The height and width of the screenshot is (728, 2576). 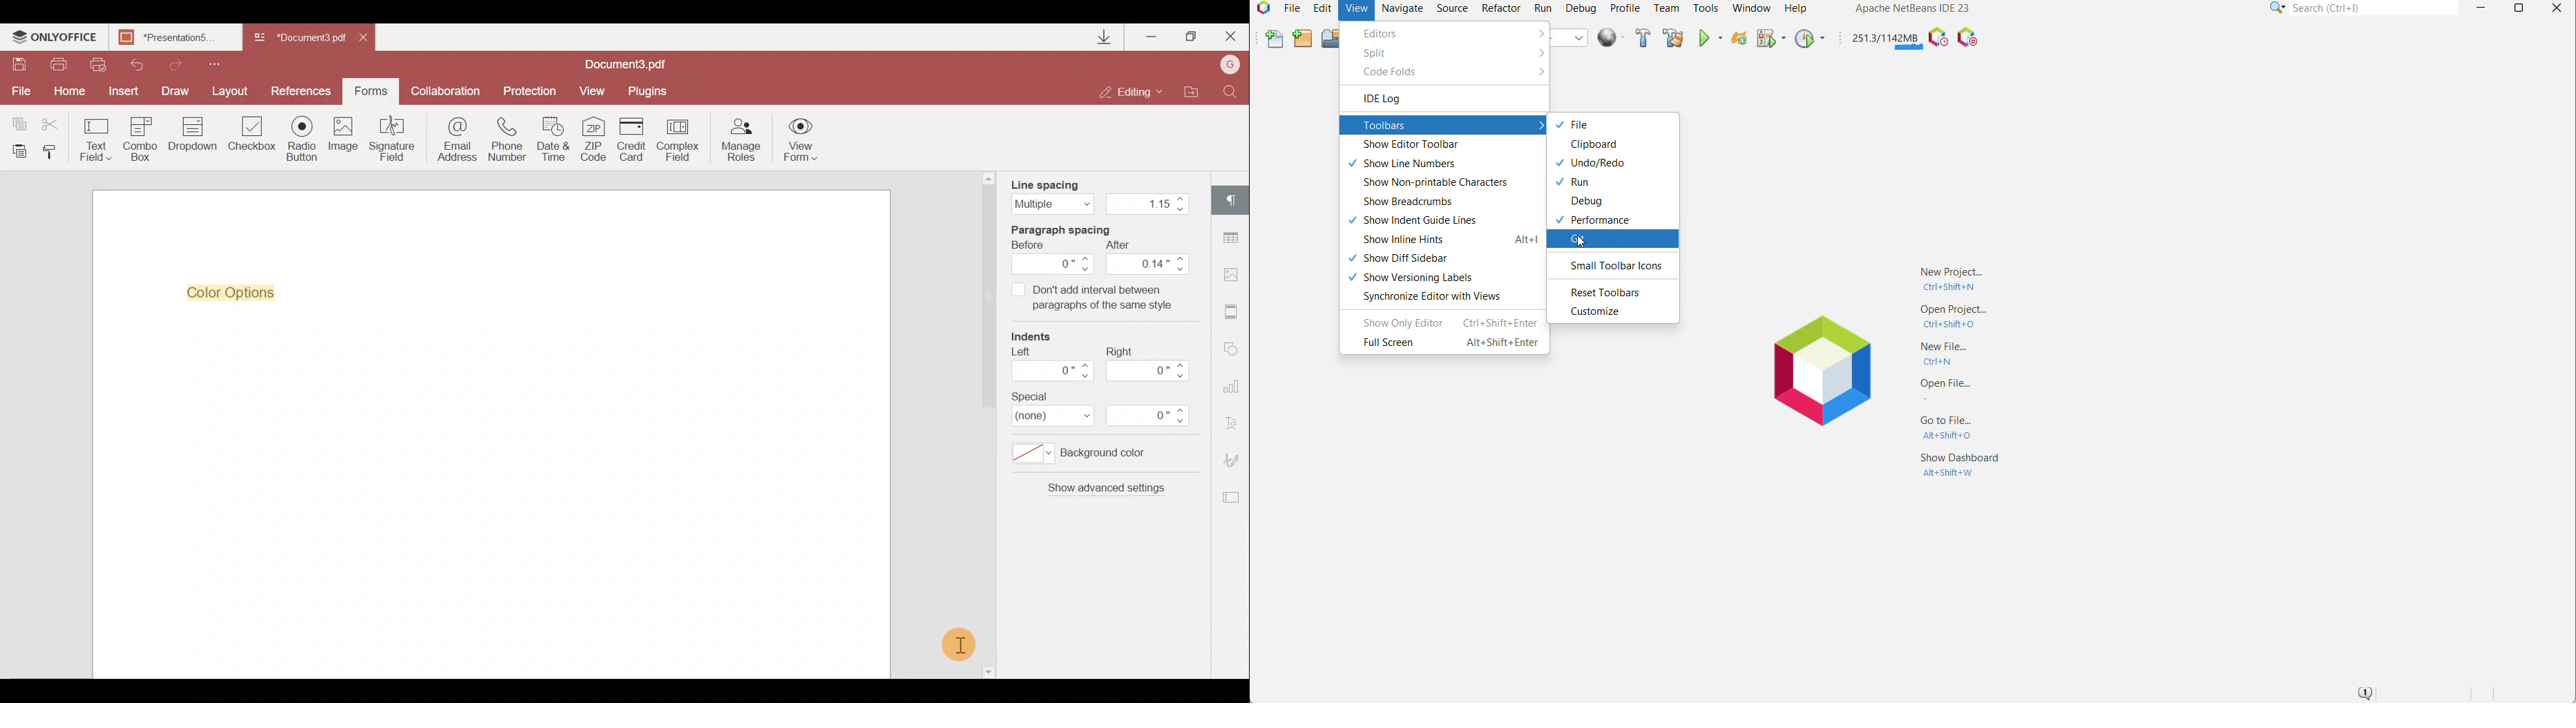 I want to click on Document name, so click(x=179, y=38).